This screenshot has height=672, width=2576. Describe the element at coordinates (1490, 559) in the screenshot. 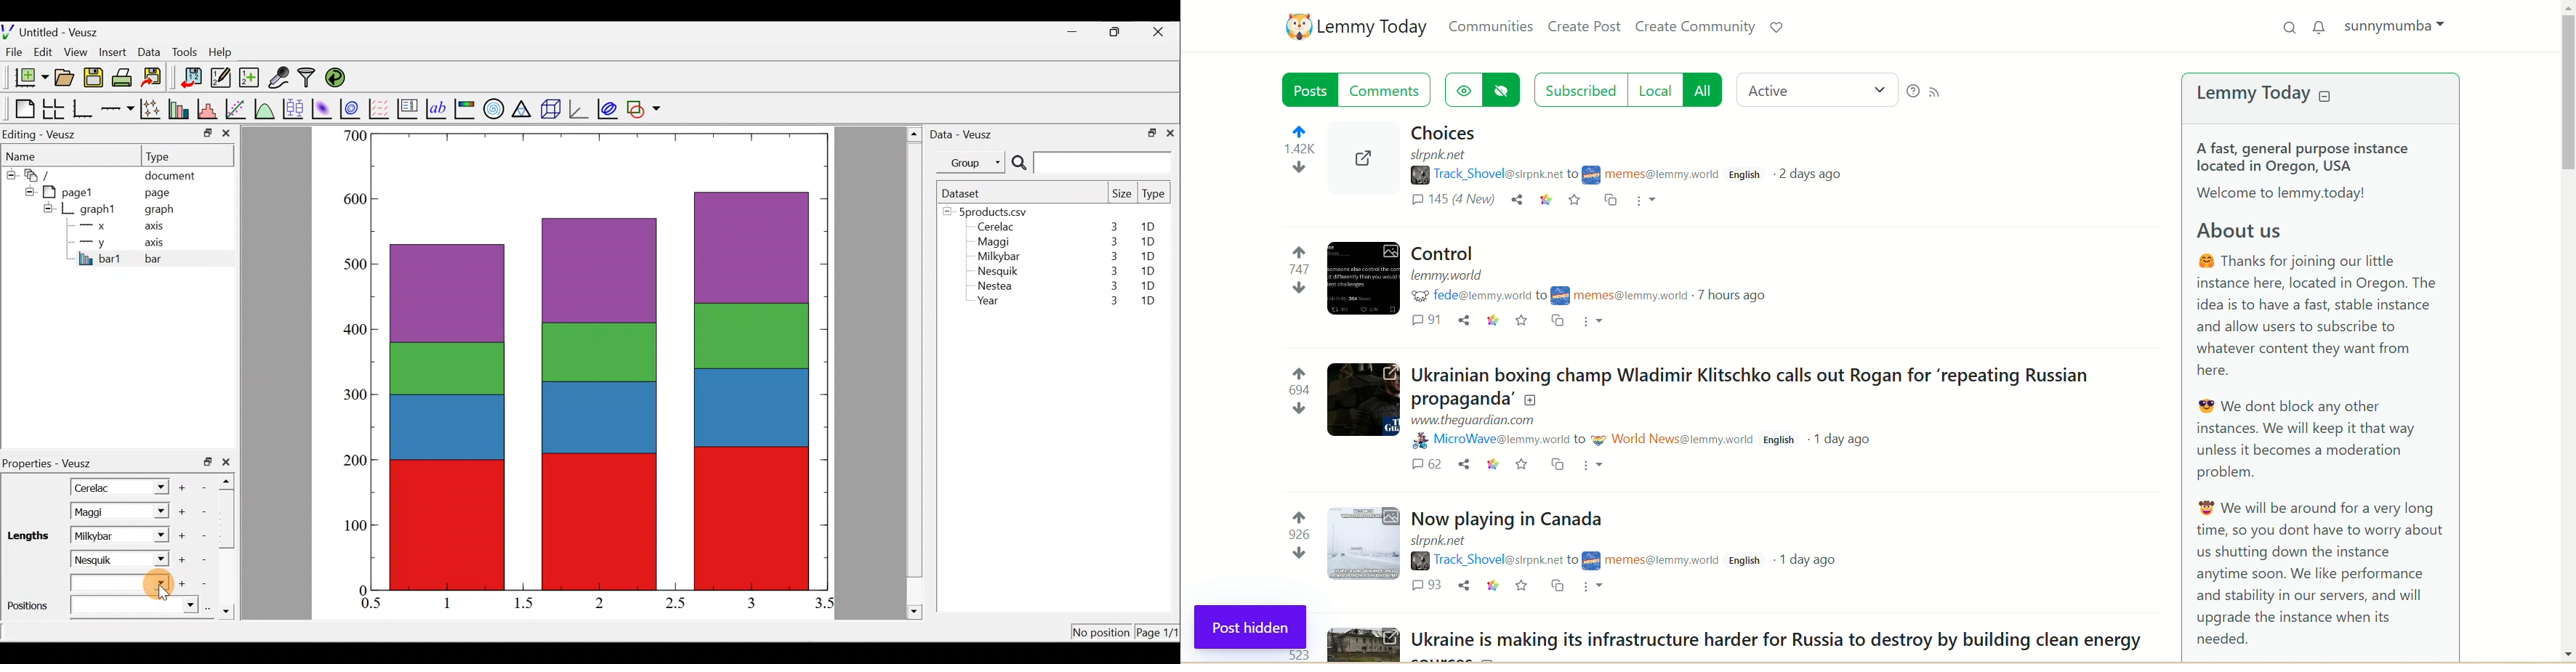

I see `username` at that location.